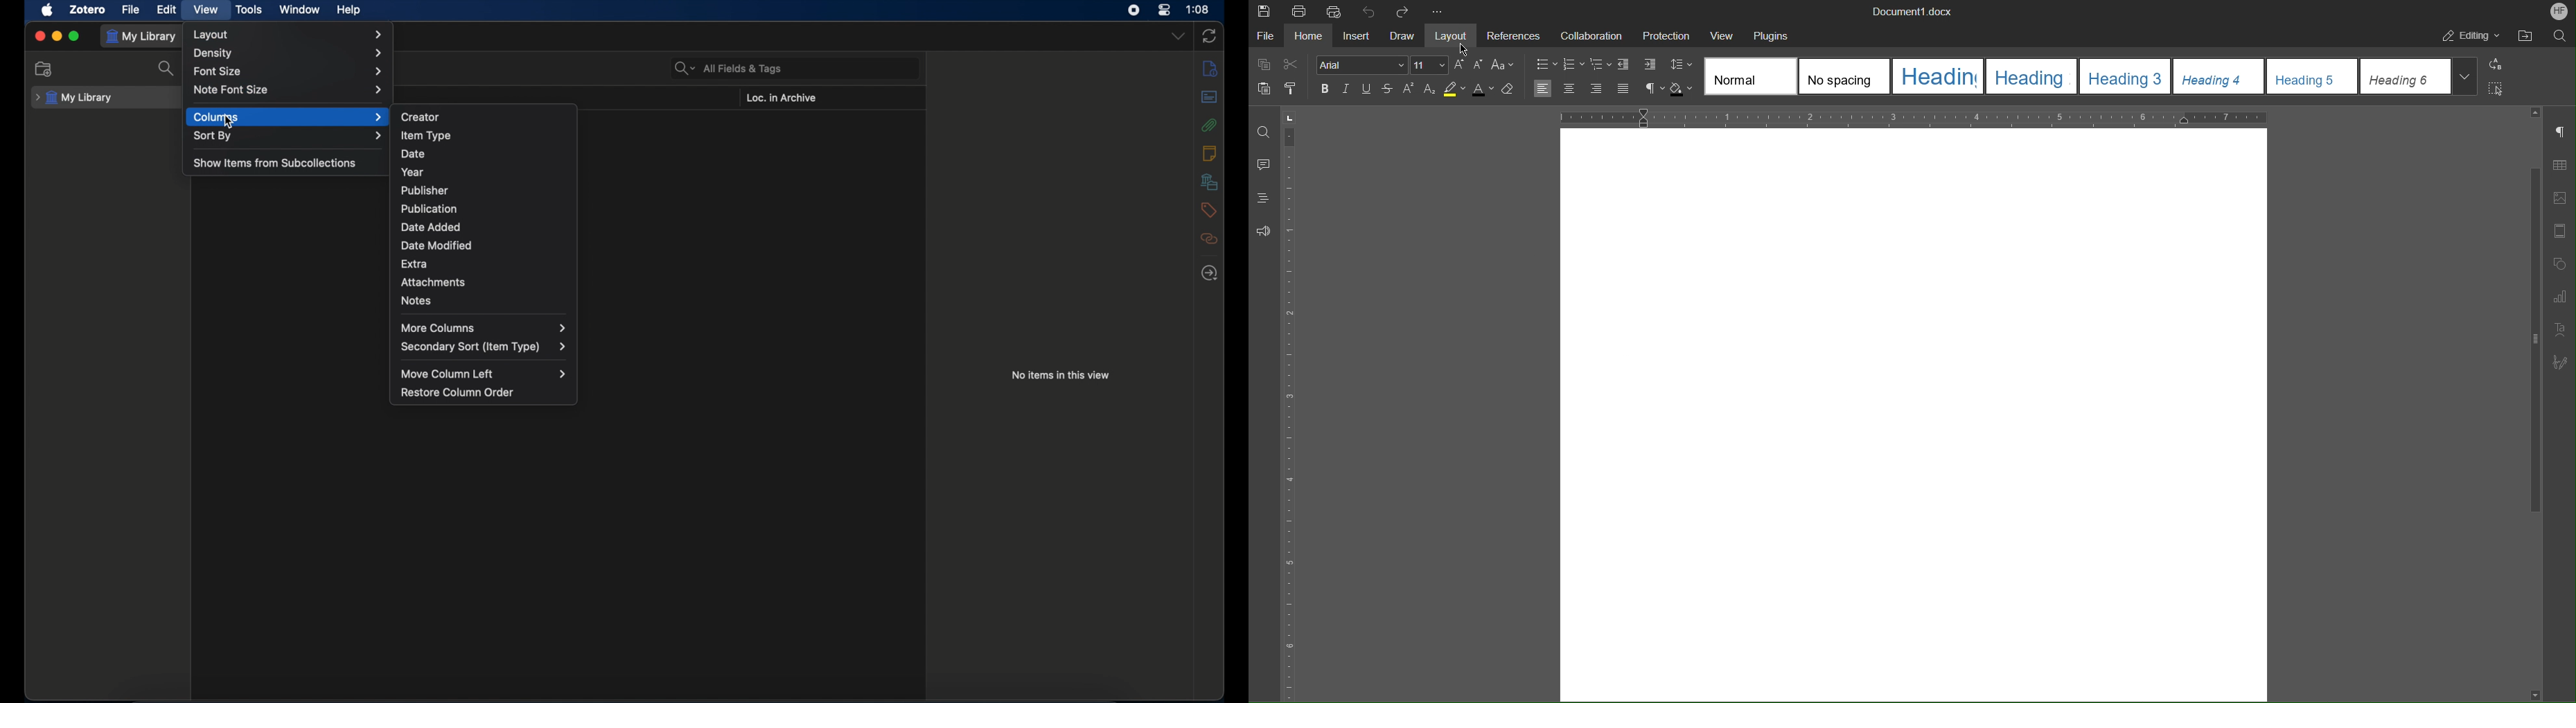  I want to click on new collection, so click(44, 69).